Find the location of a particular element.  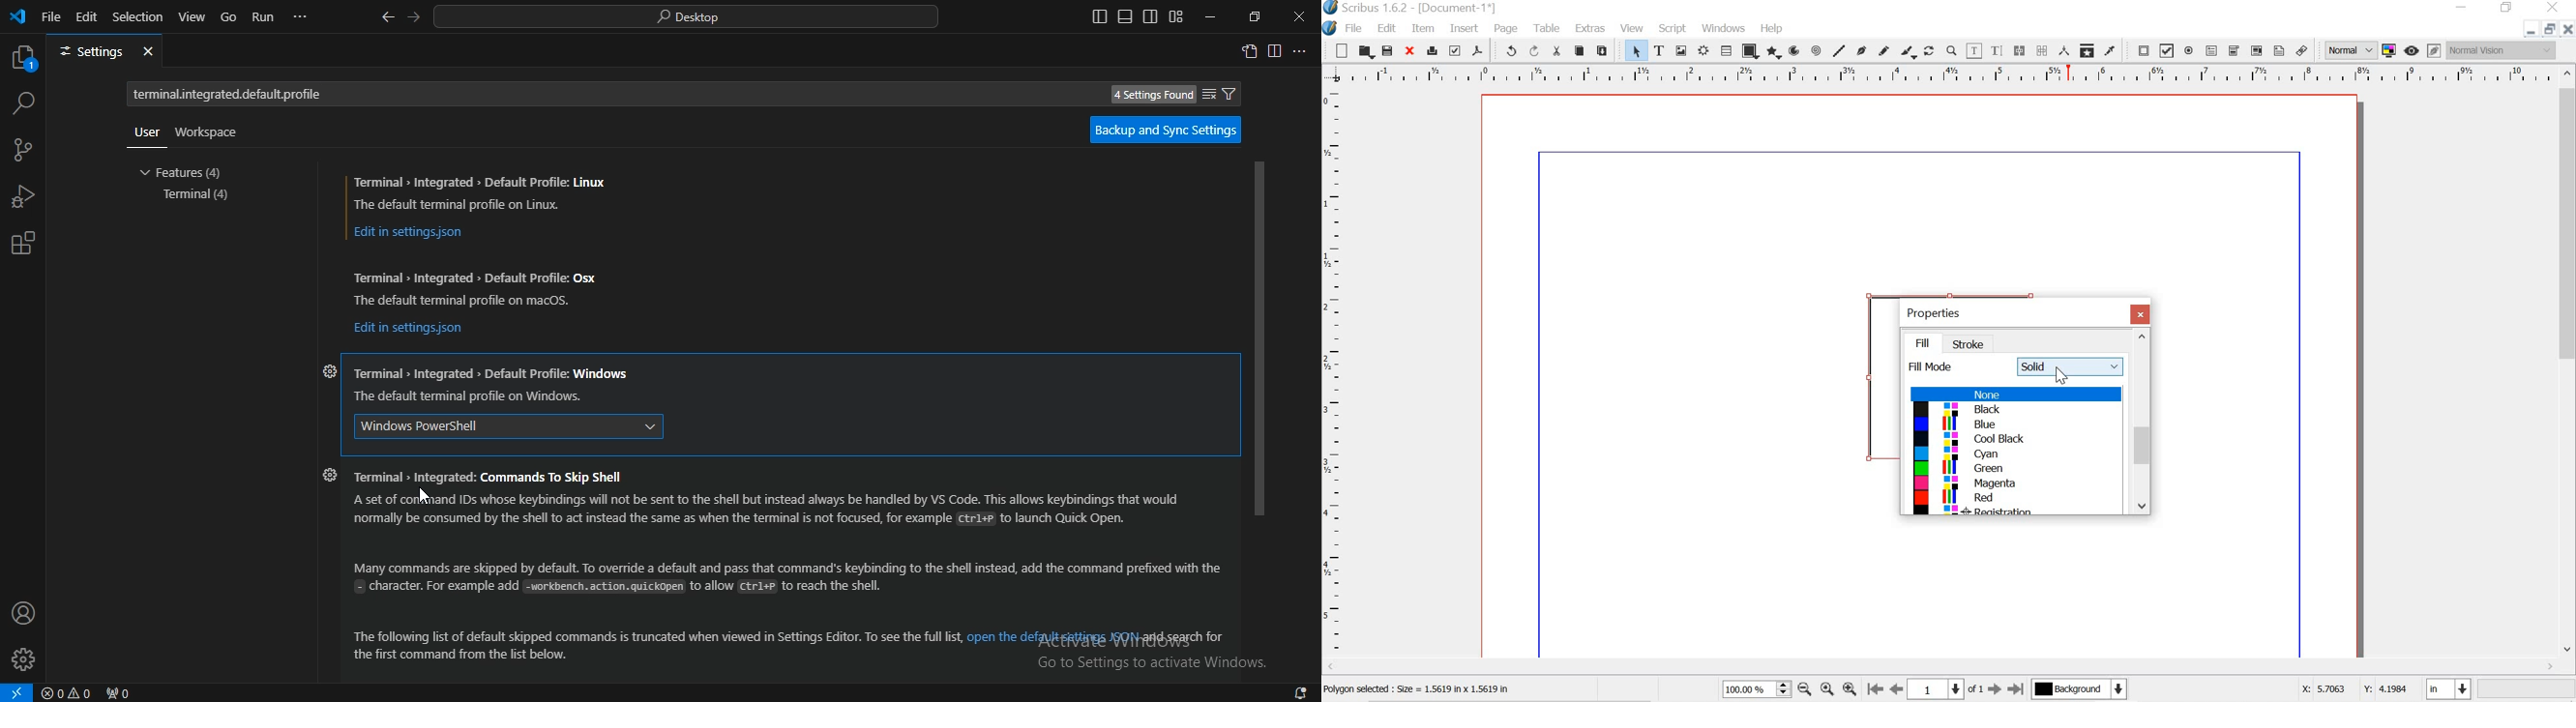

cool black is located at coordinates (2011, 440).